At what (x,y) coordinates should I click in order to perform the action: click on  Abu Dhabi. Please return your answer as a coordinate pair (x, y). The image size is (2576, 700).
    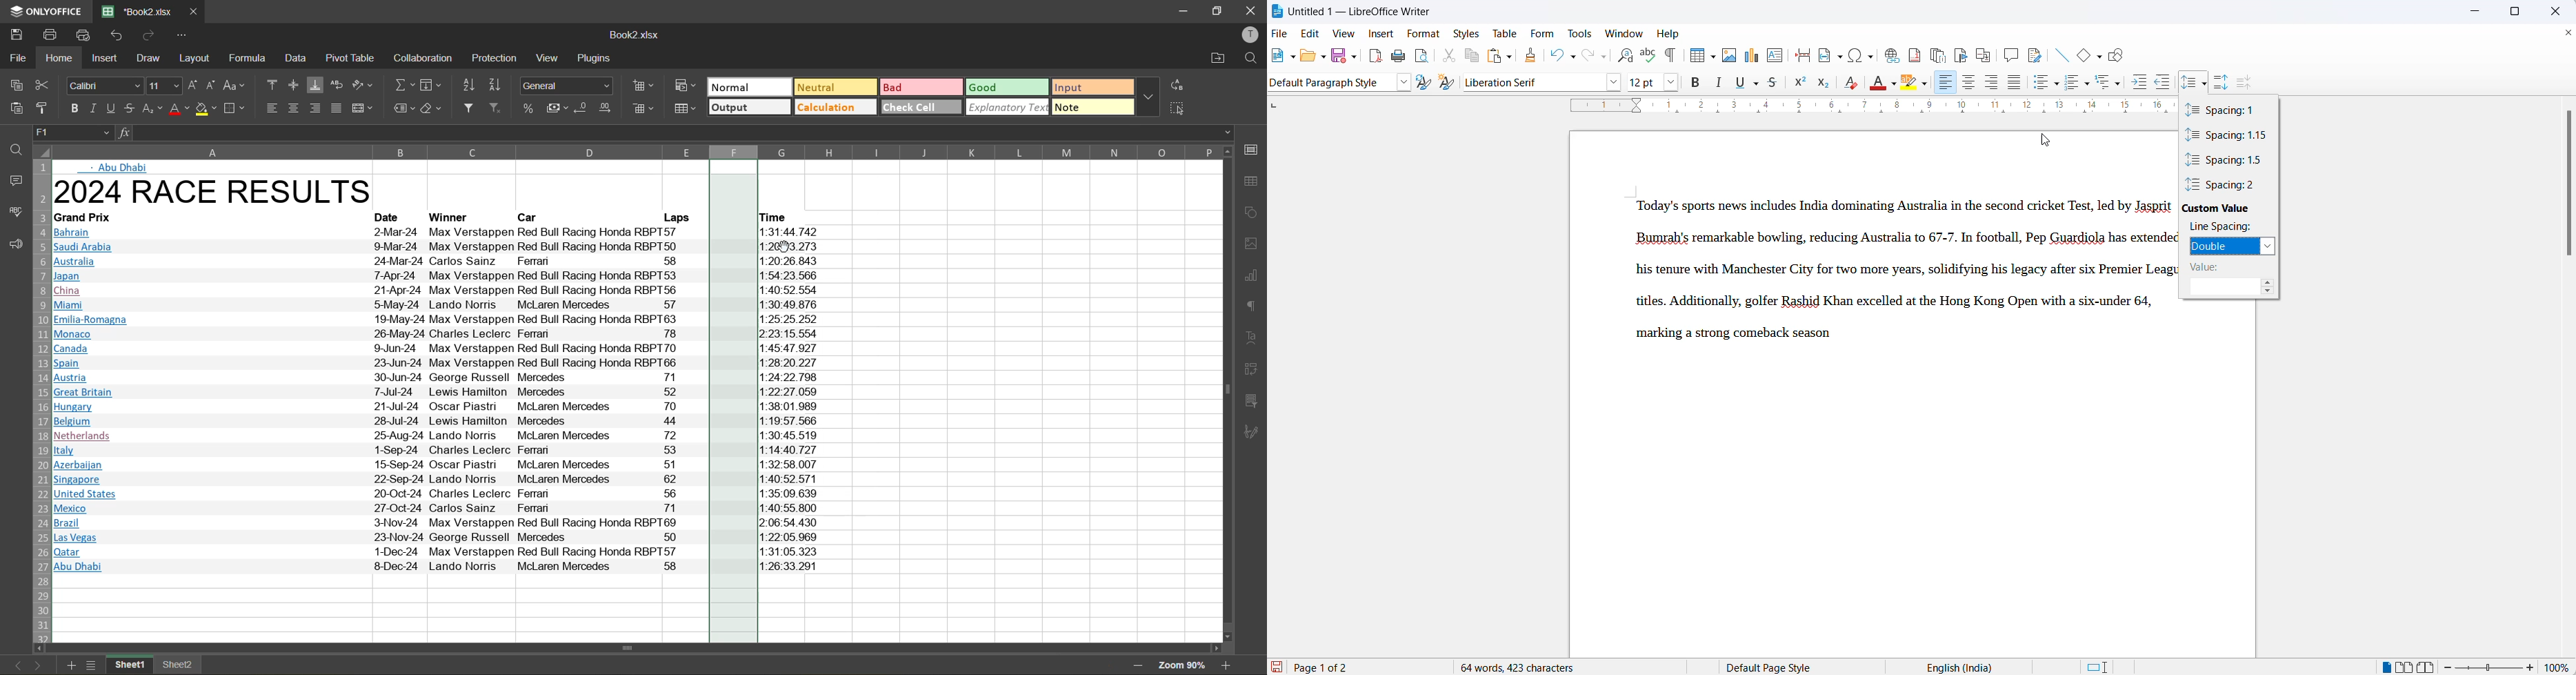
    Looking at the image, I should click on (125, 168).